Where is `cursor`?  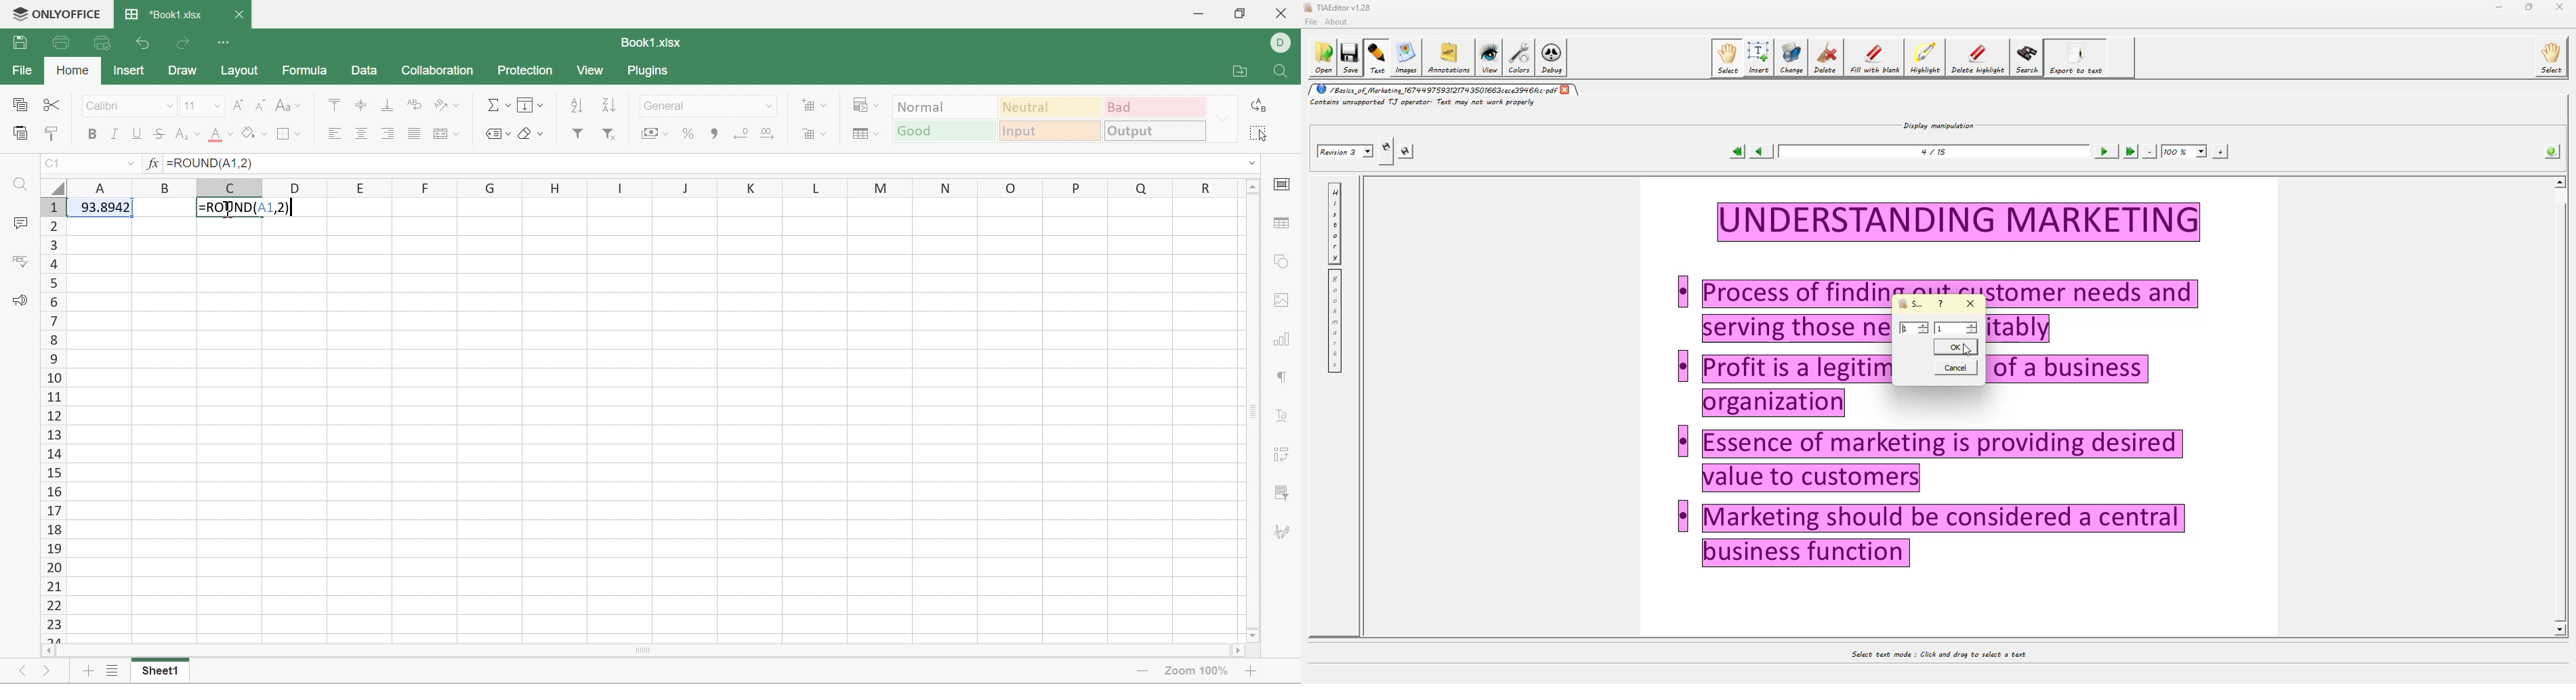
cursor is located at coordinates (238, 215).